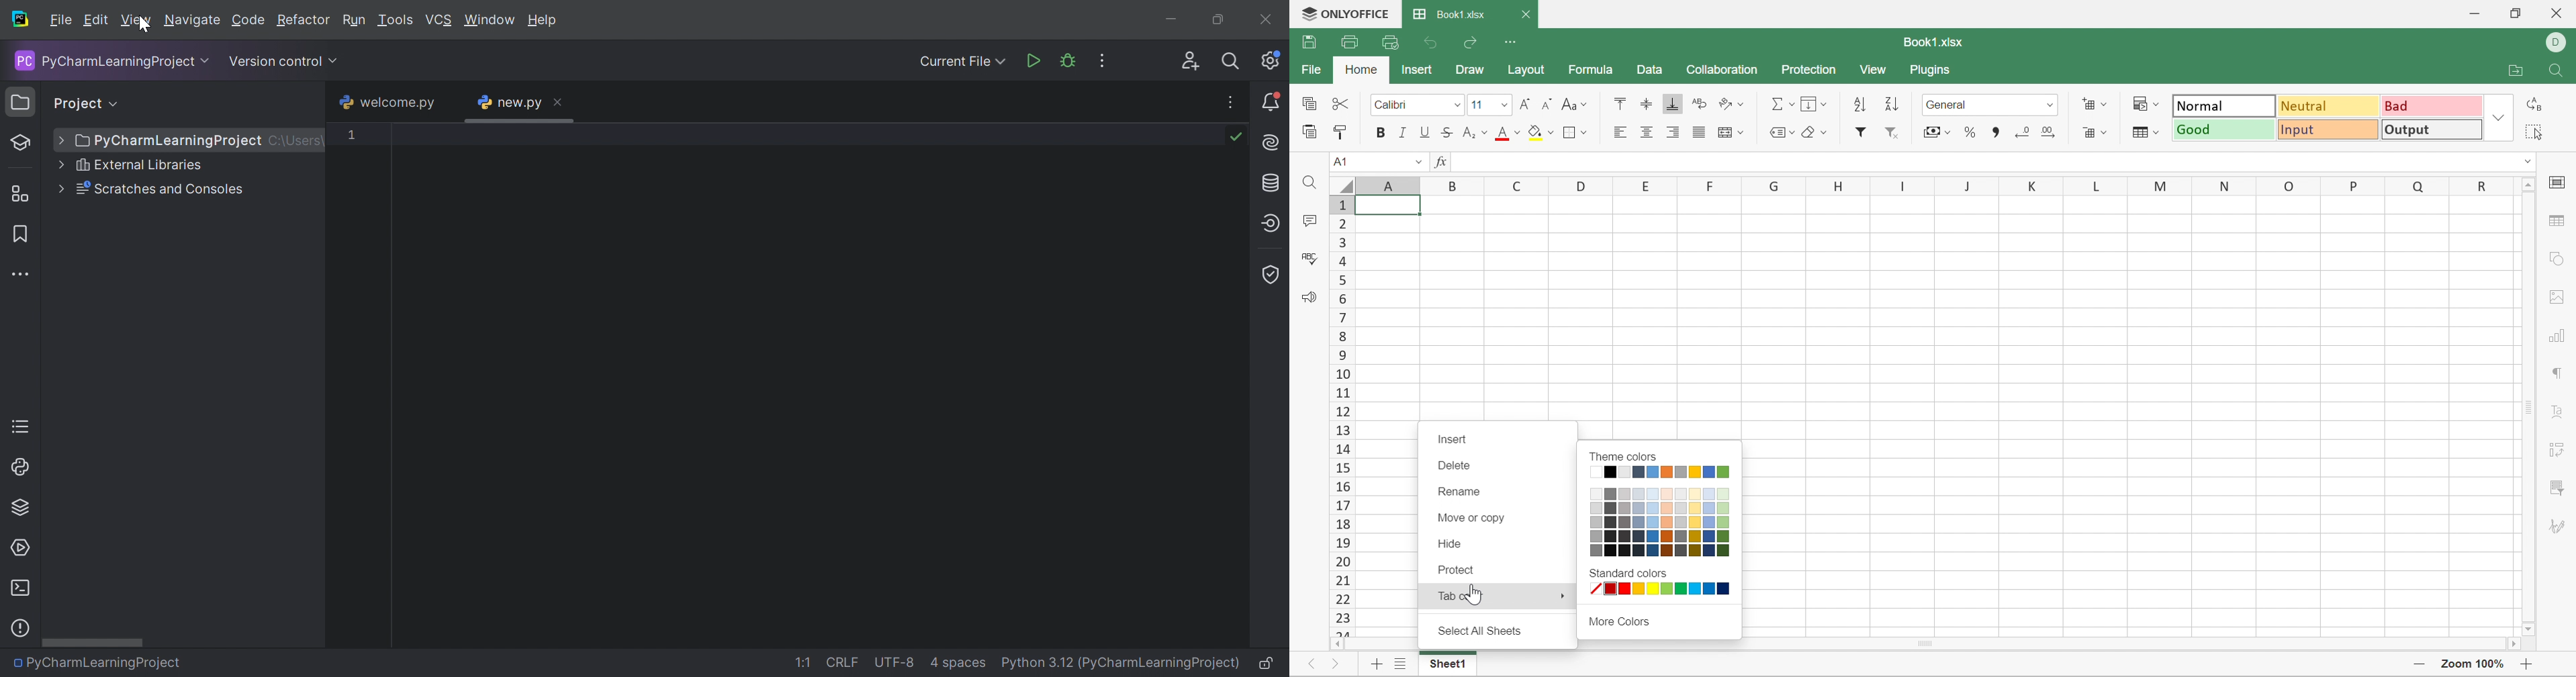 The width and height of the screenshot is (2576, 700). I want to click on Orientation, so click(1730, 104).